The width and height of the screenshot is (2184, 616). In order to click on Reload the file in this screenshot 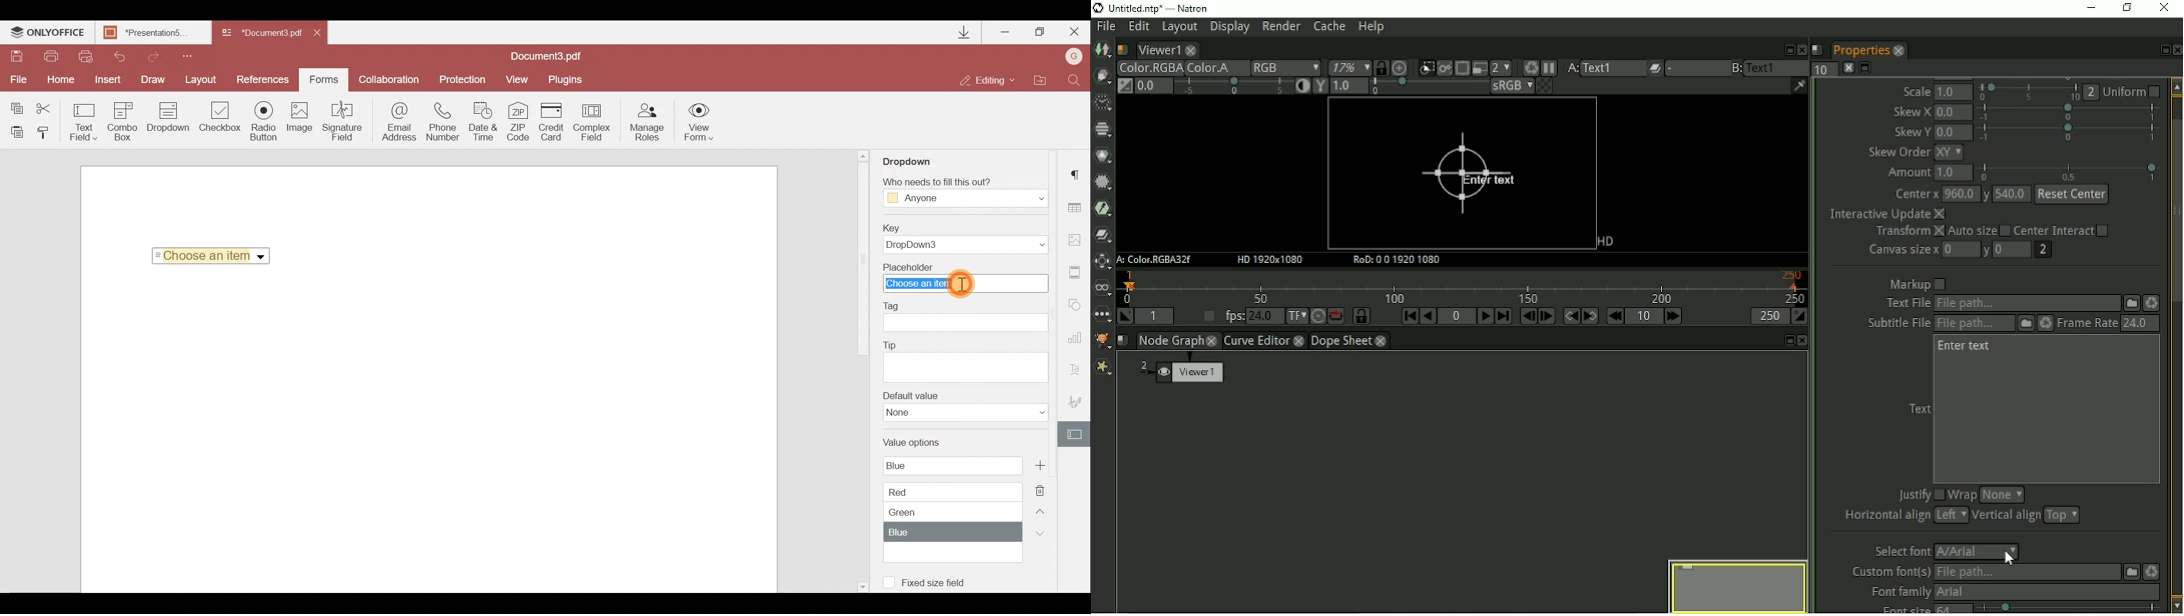, I will do `click(2044, 324)`.